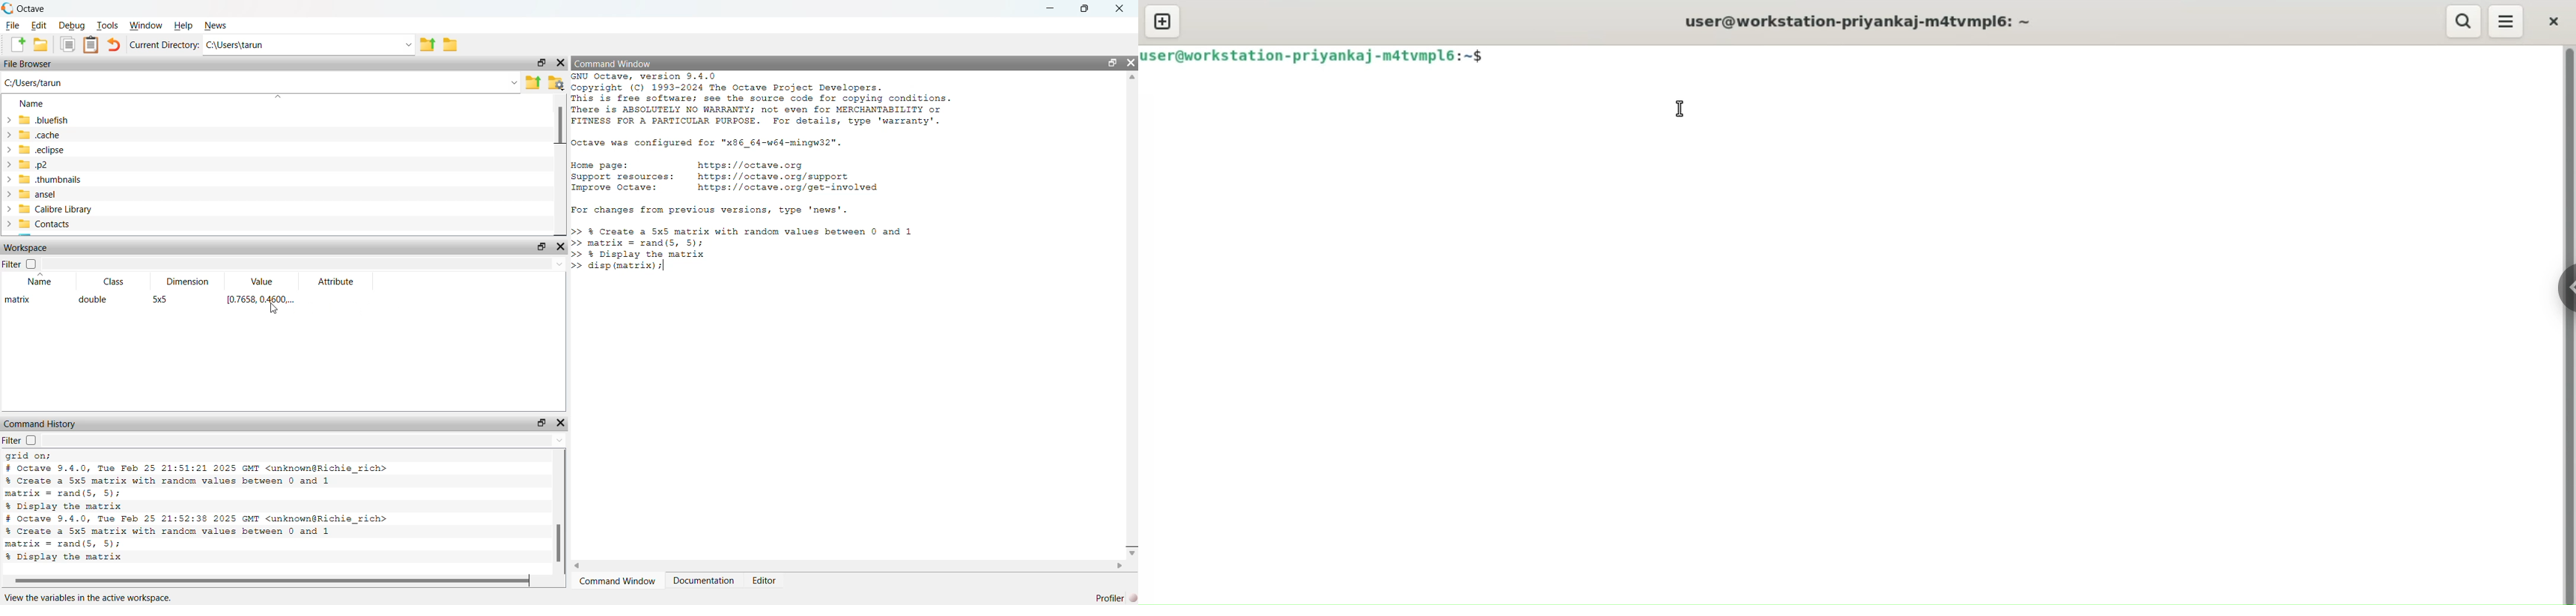 The height and width of the screenshot is (616, 2576). Describe the element at coordinates (1048, 7) in the screenshot. I see `minimise` at that location.